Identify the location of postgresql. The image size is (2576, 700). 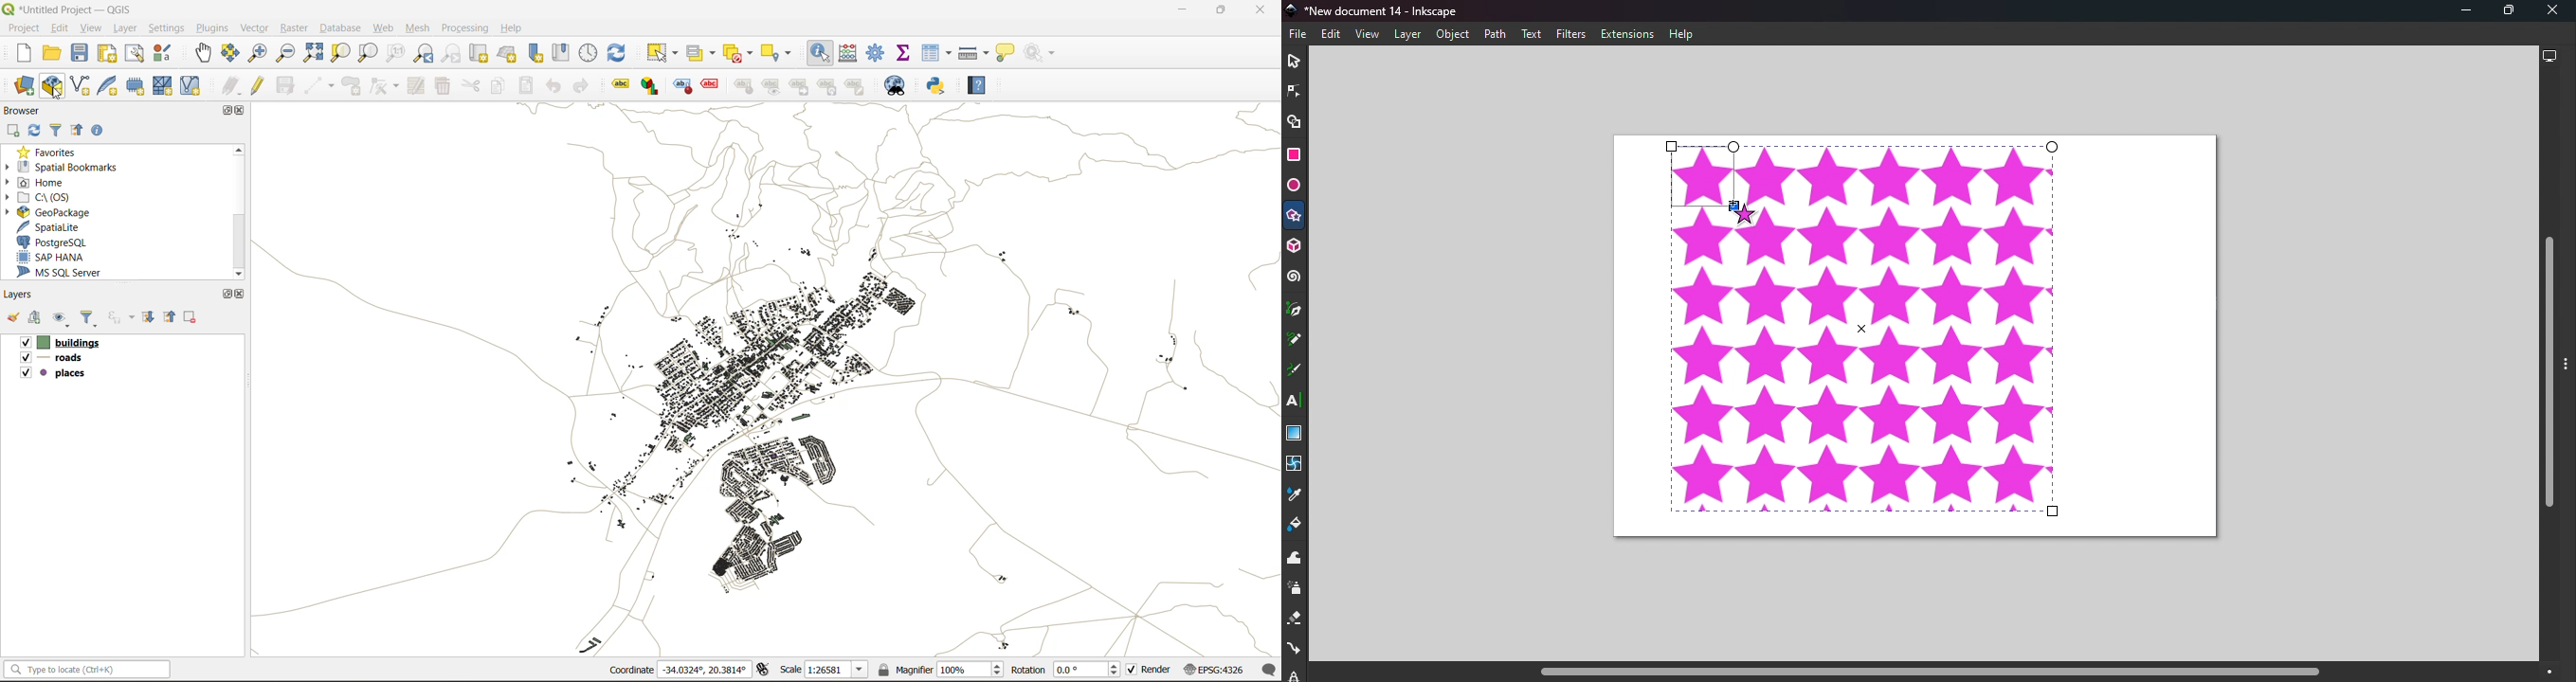
(62, 242).